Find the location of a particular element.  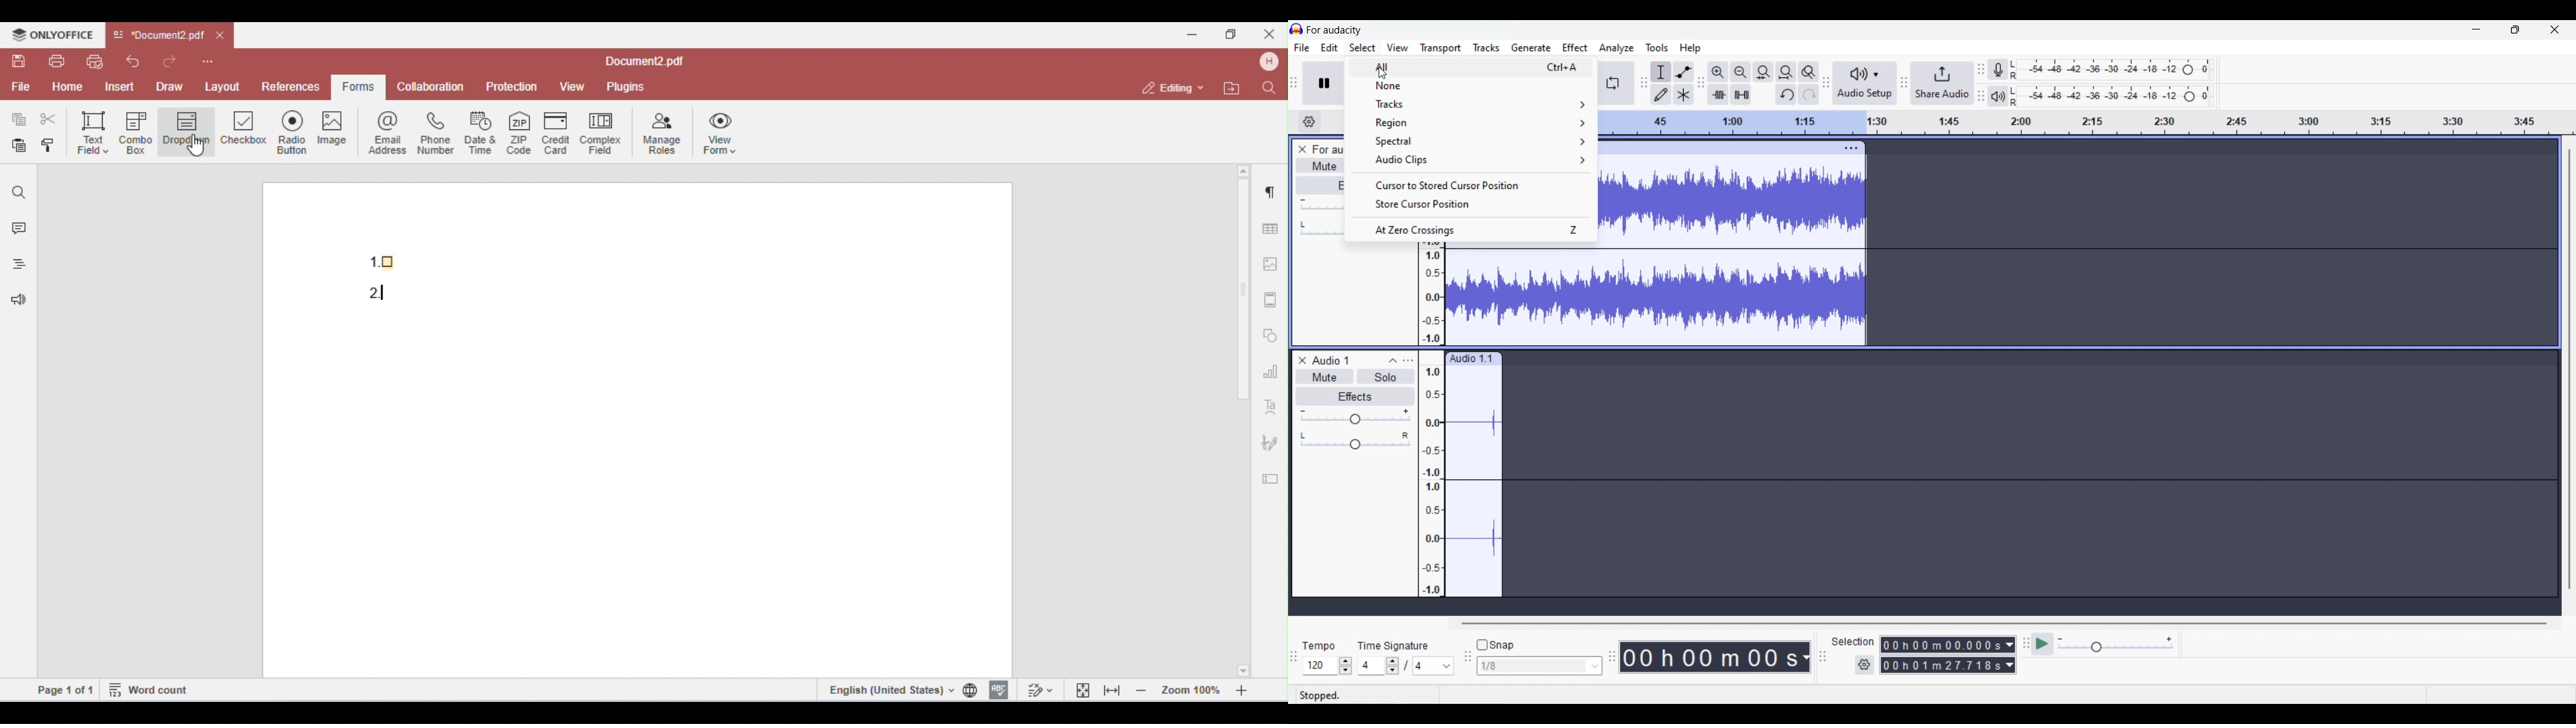

View is located at coordinates (1397, 48).